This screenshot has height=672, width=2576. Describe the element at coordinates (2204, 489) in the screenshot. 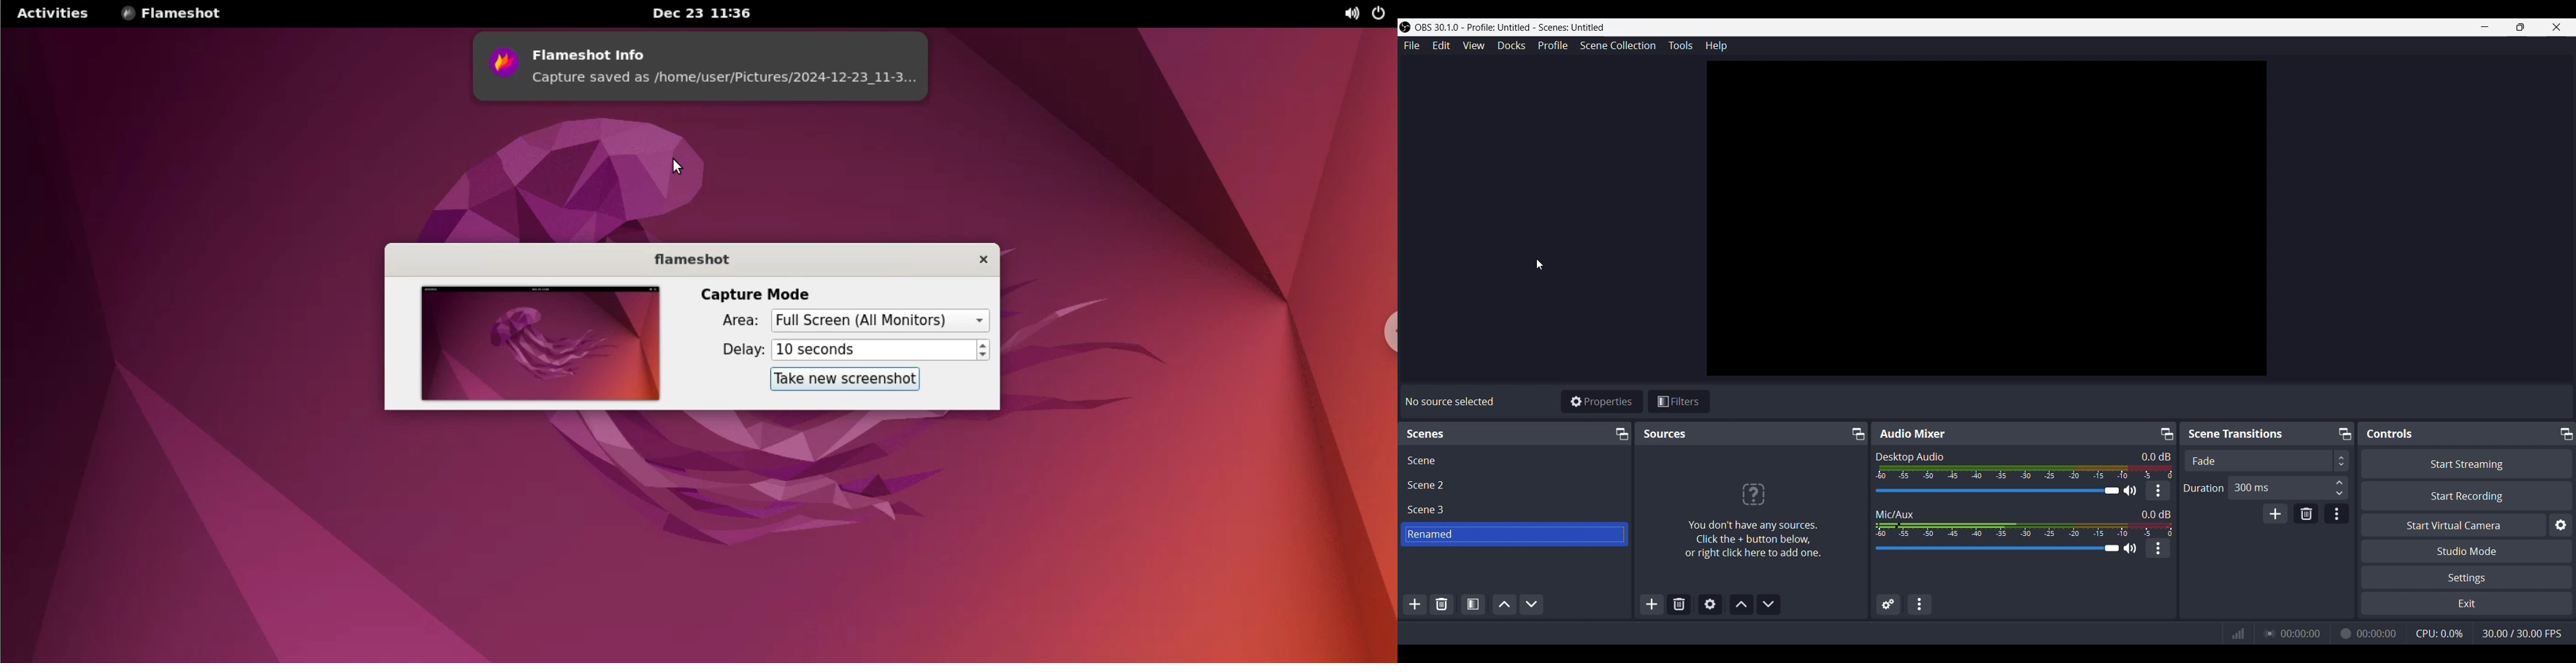

I see `Duration` at that location.